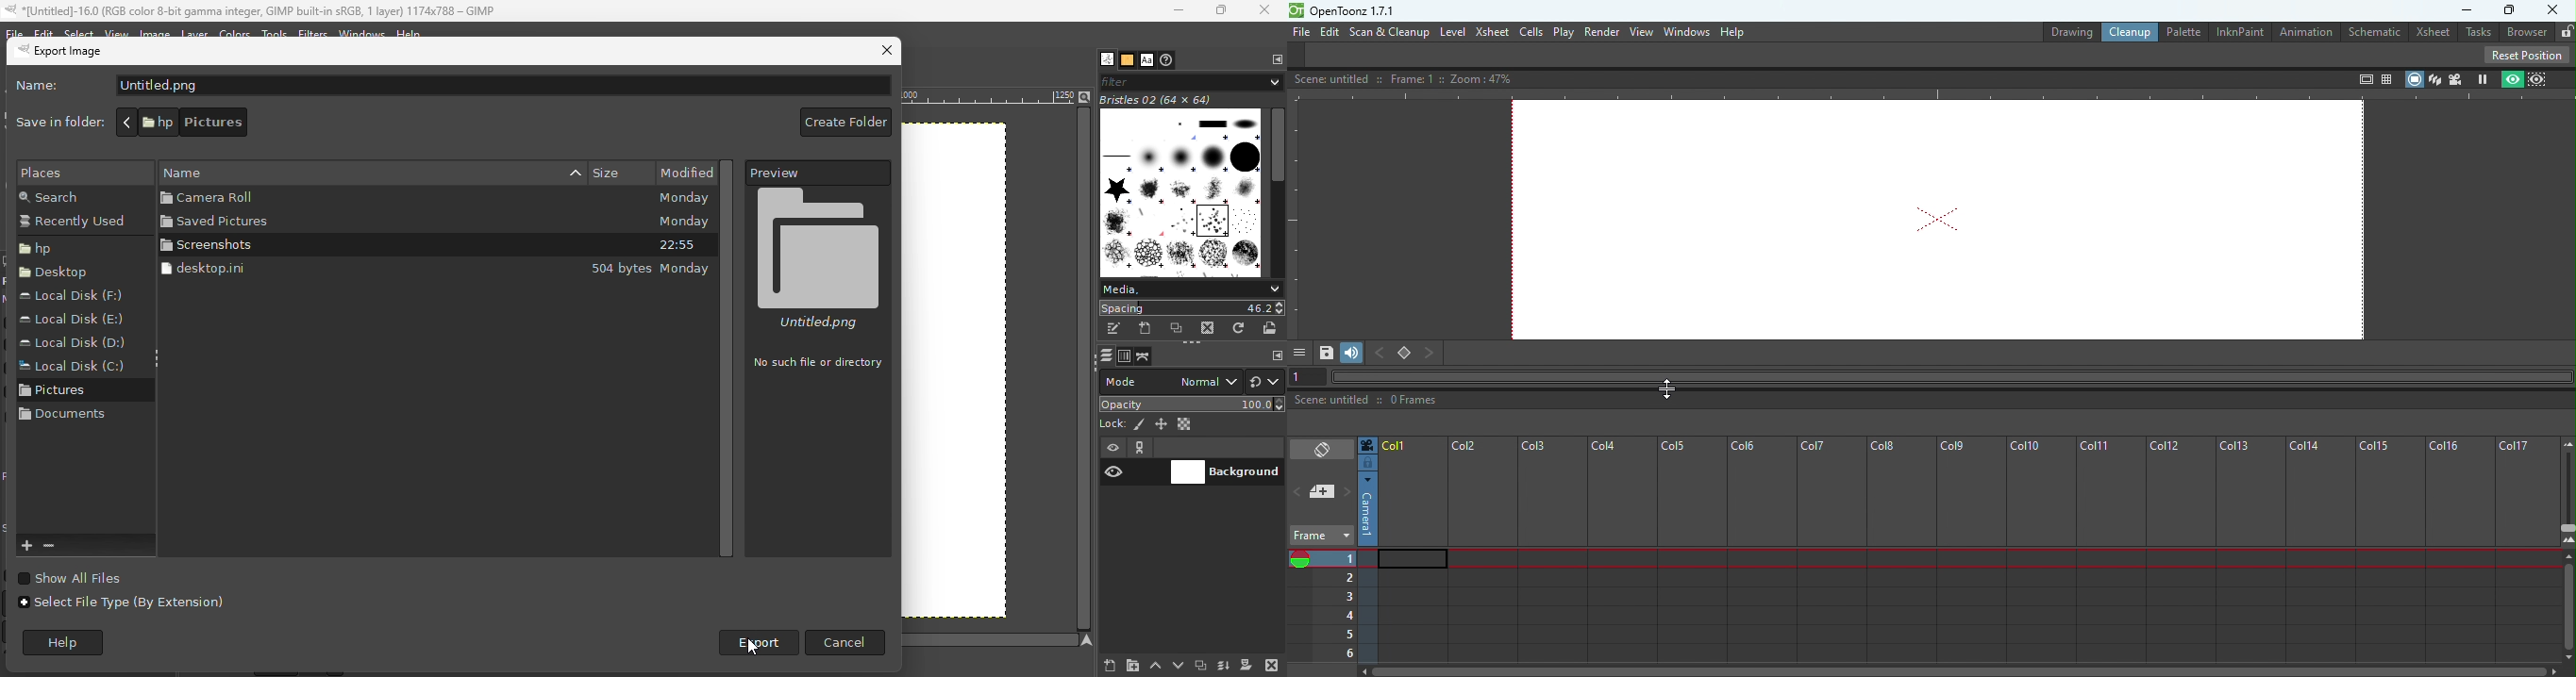 The width and height of the screenshot is (2576, 700). Describe the element at coordinates (1390, 33) in the screenshot. I see `Scan & Cleanup` at that location.